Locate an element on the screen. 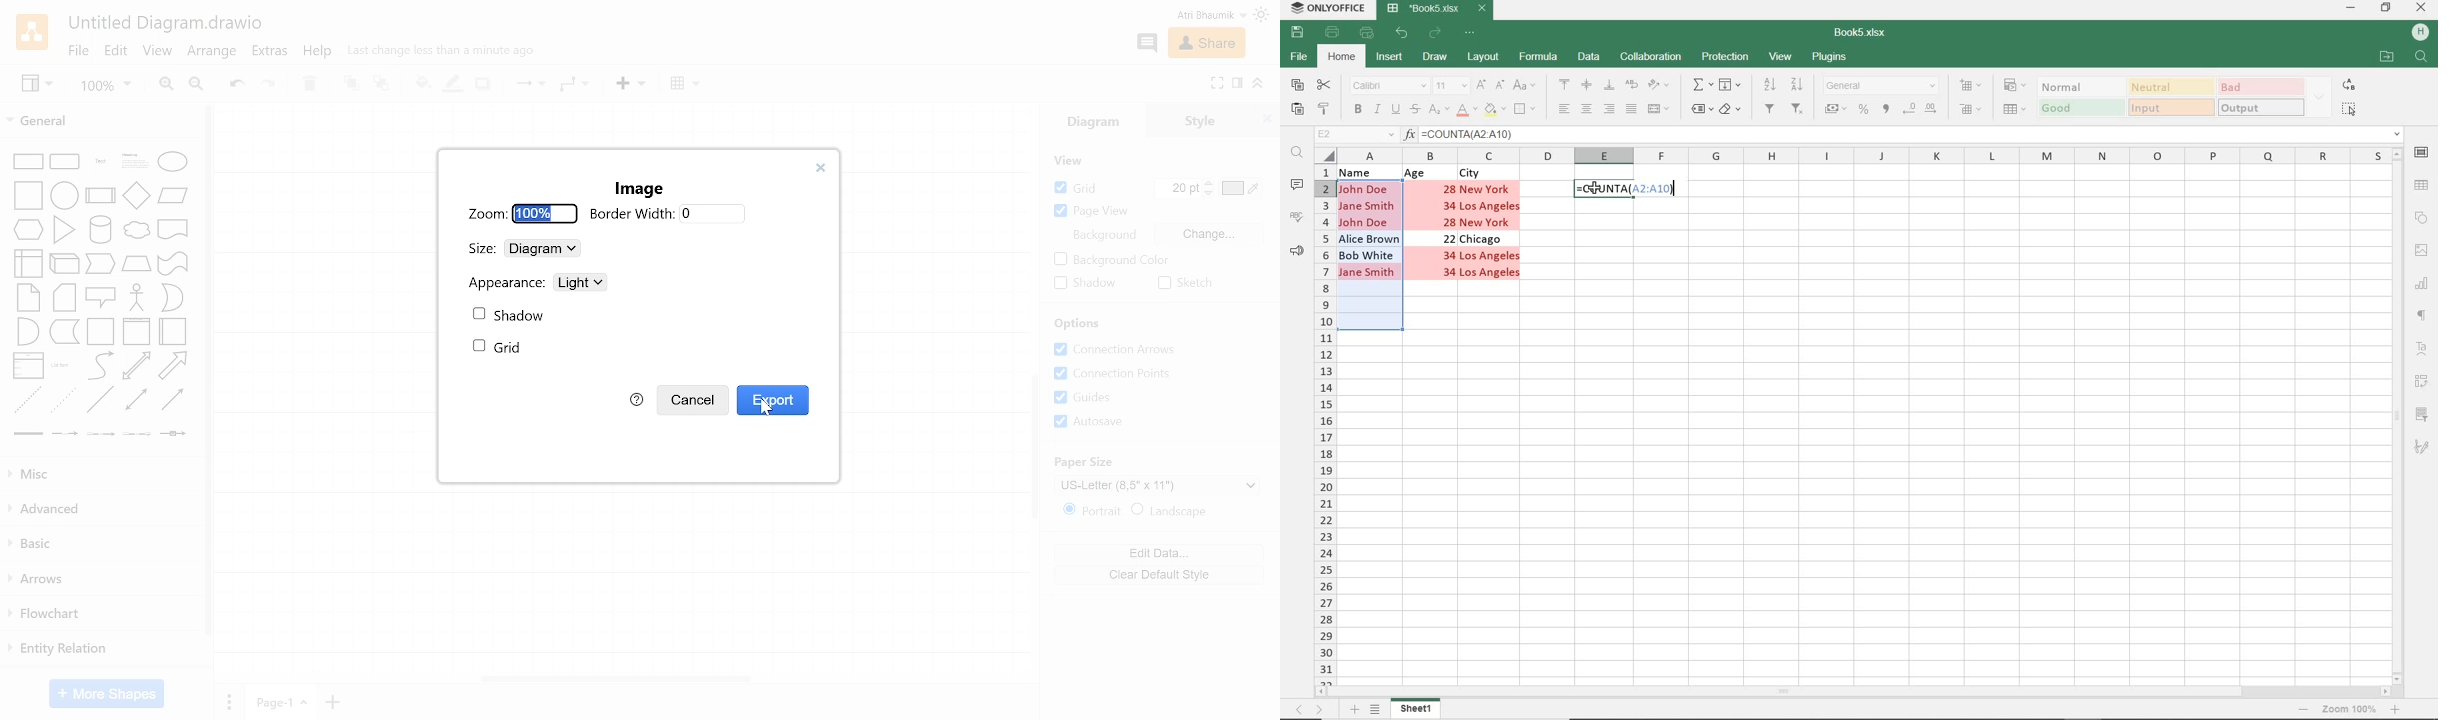 Image resolution: width=2464 pixels, height=728 pixels. STRIKETHROUGH is located at coordinates (1414, 110).